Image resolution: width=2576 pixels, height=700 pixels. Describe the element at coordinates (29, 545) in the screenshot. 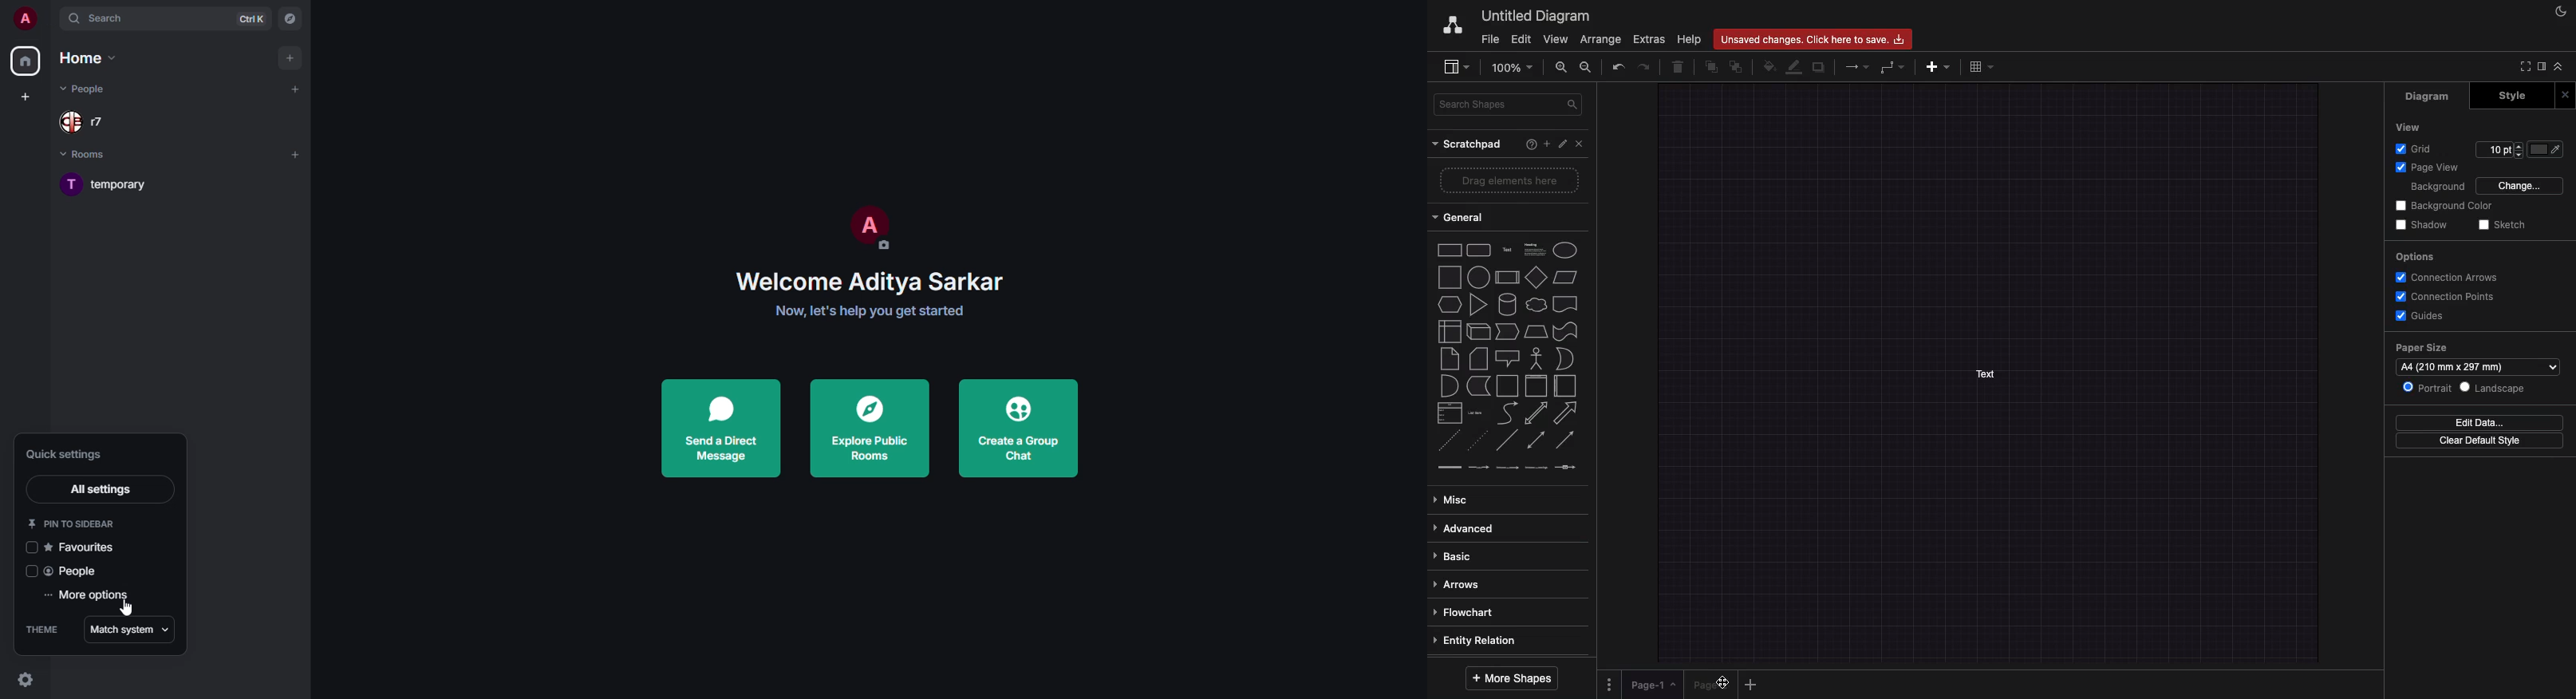

I see `click to enable` at that location.